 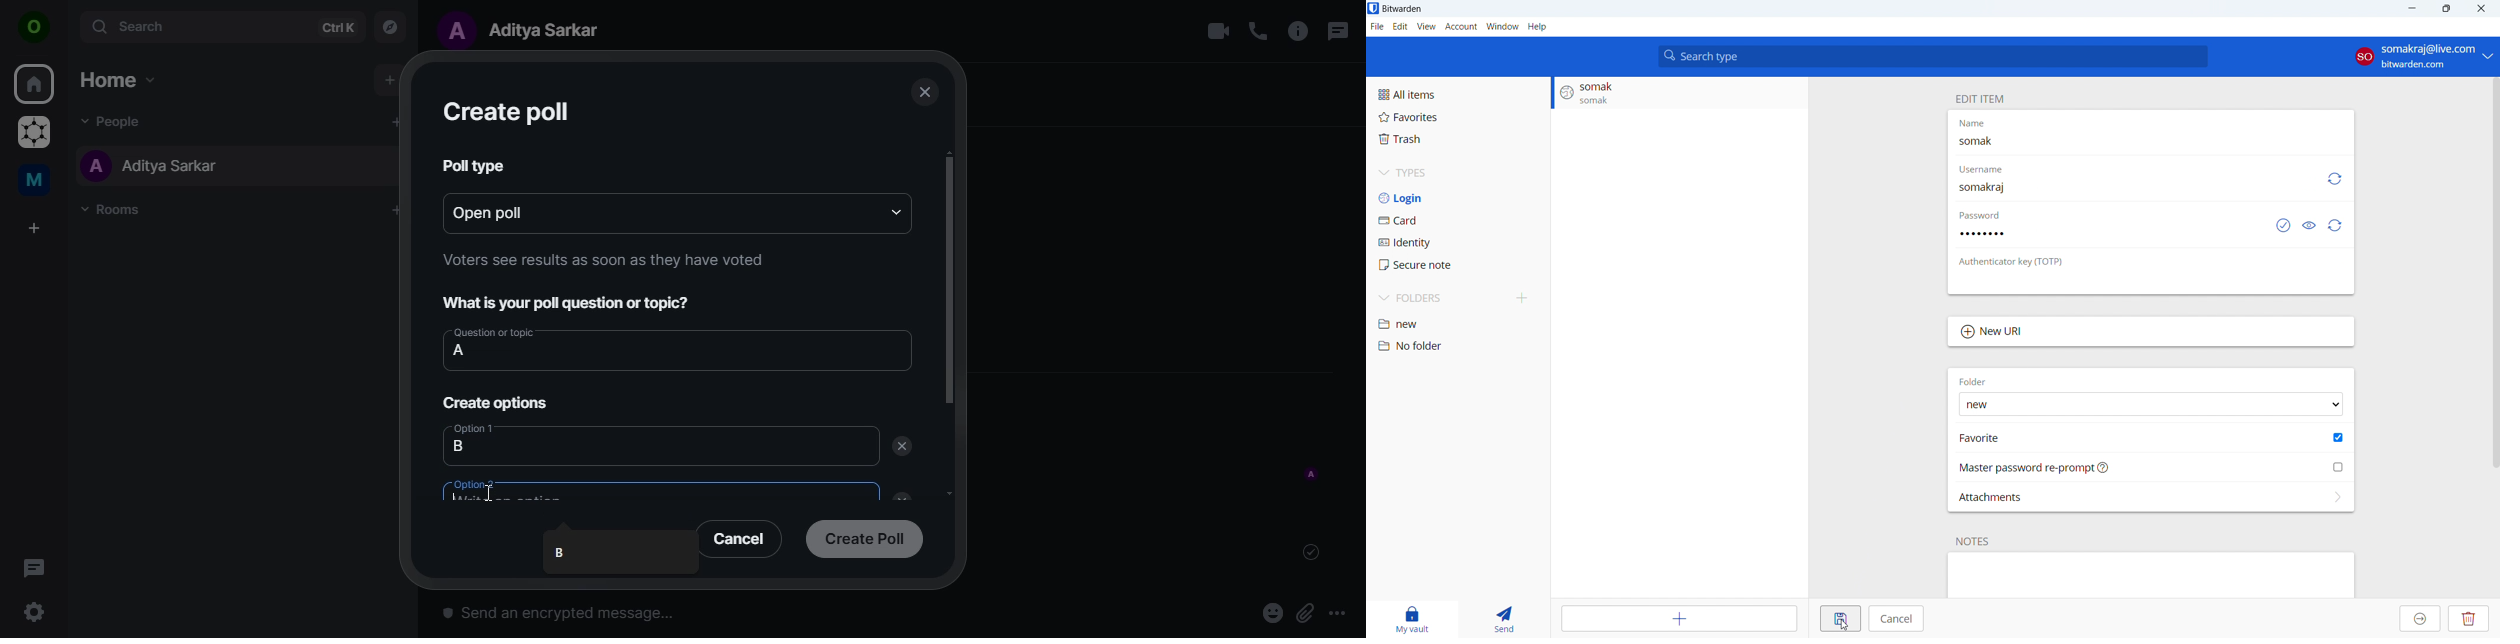 I want to click on edit password, so click(x=2100, y=233).